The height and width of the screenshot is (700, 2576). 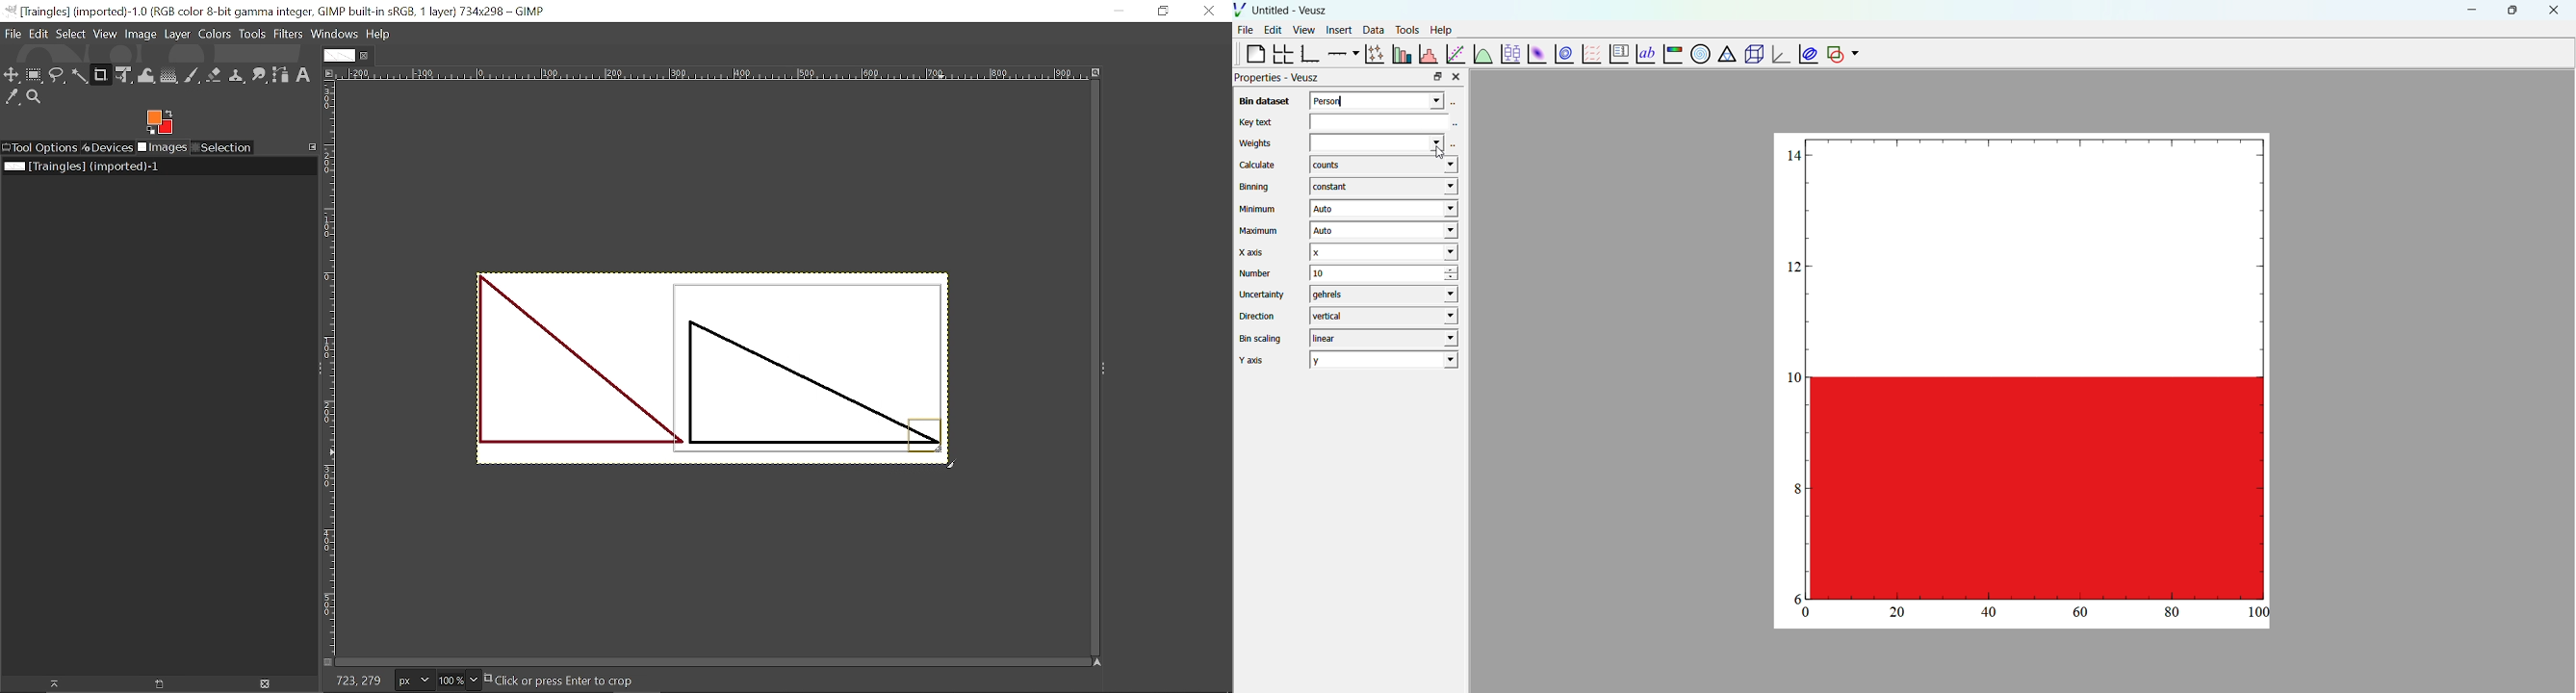 What do you see at coordinates (1387, 99) in the screenshot?
I see `"person" data selected` at bounding box center [1387, 99].